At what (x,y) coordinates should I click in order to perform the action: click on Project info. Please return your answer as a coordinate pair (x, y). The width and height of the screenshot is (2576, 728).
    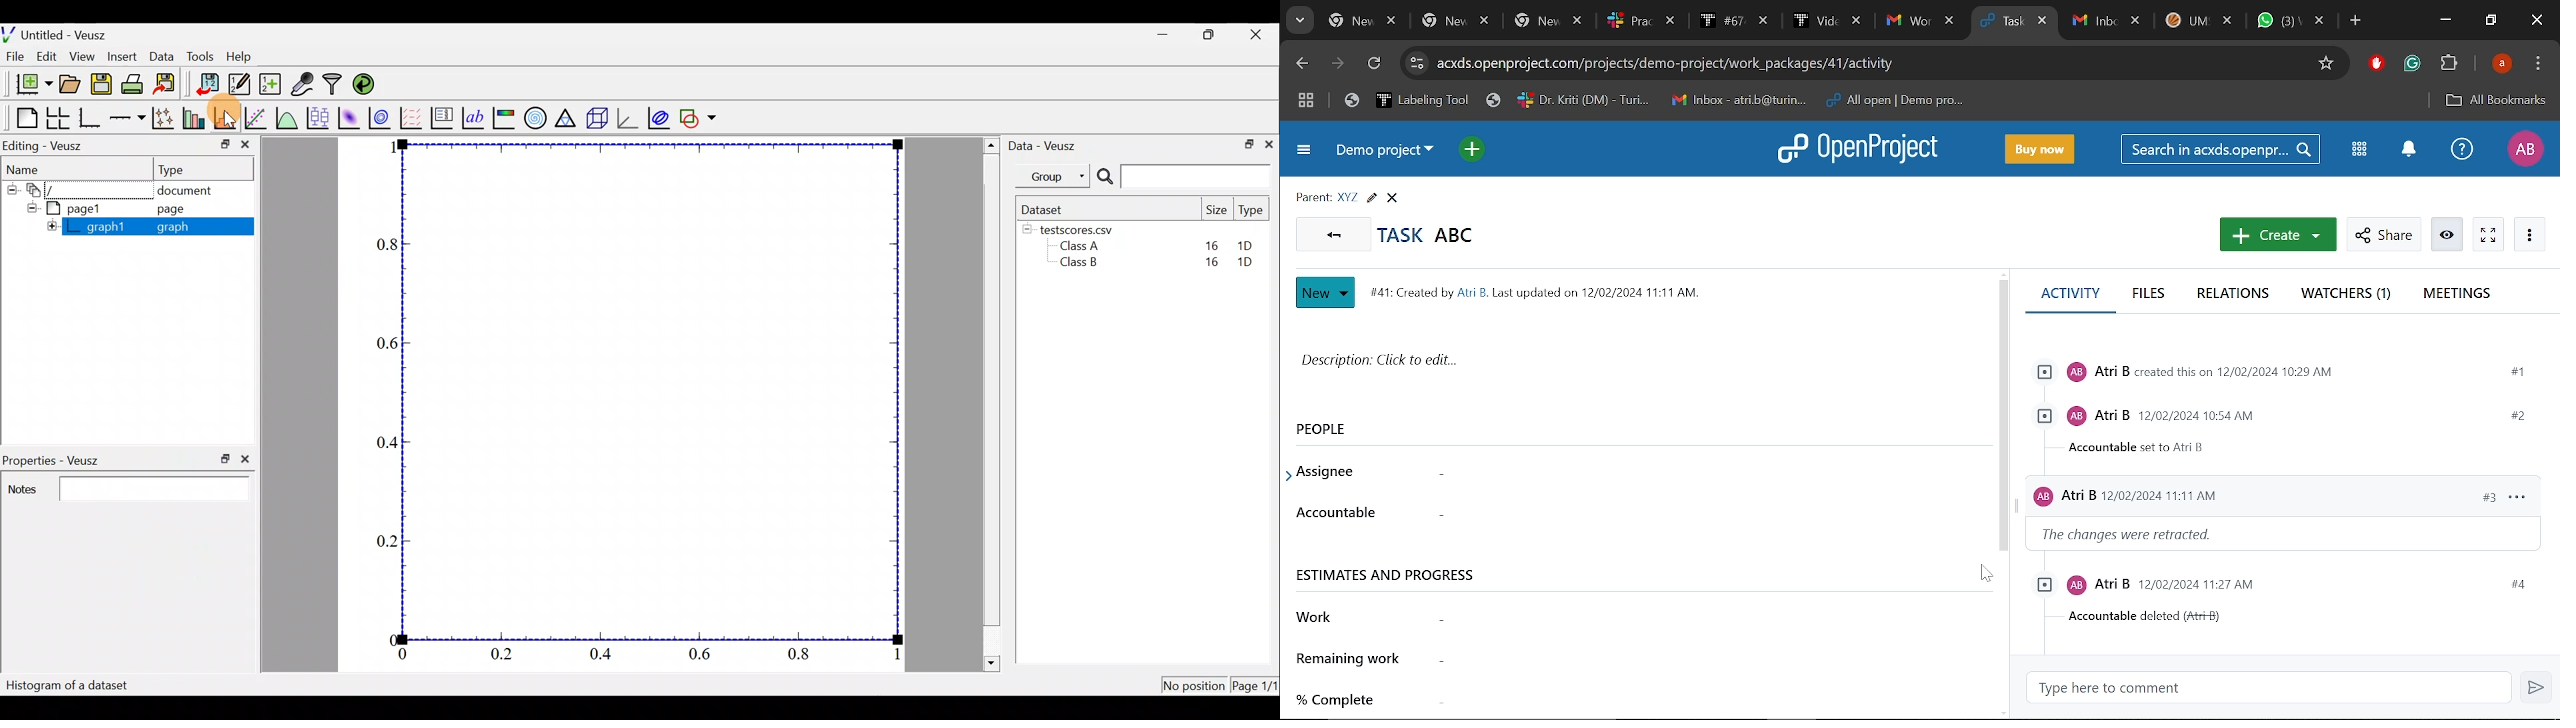
    Looking at the image, I should click on (1531, 292).